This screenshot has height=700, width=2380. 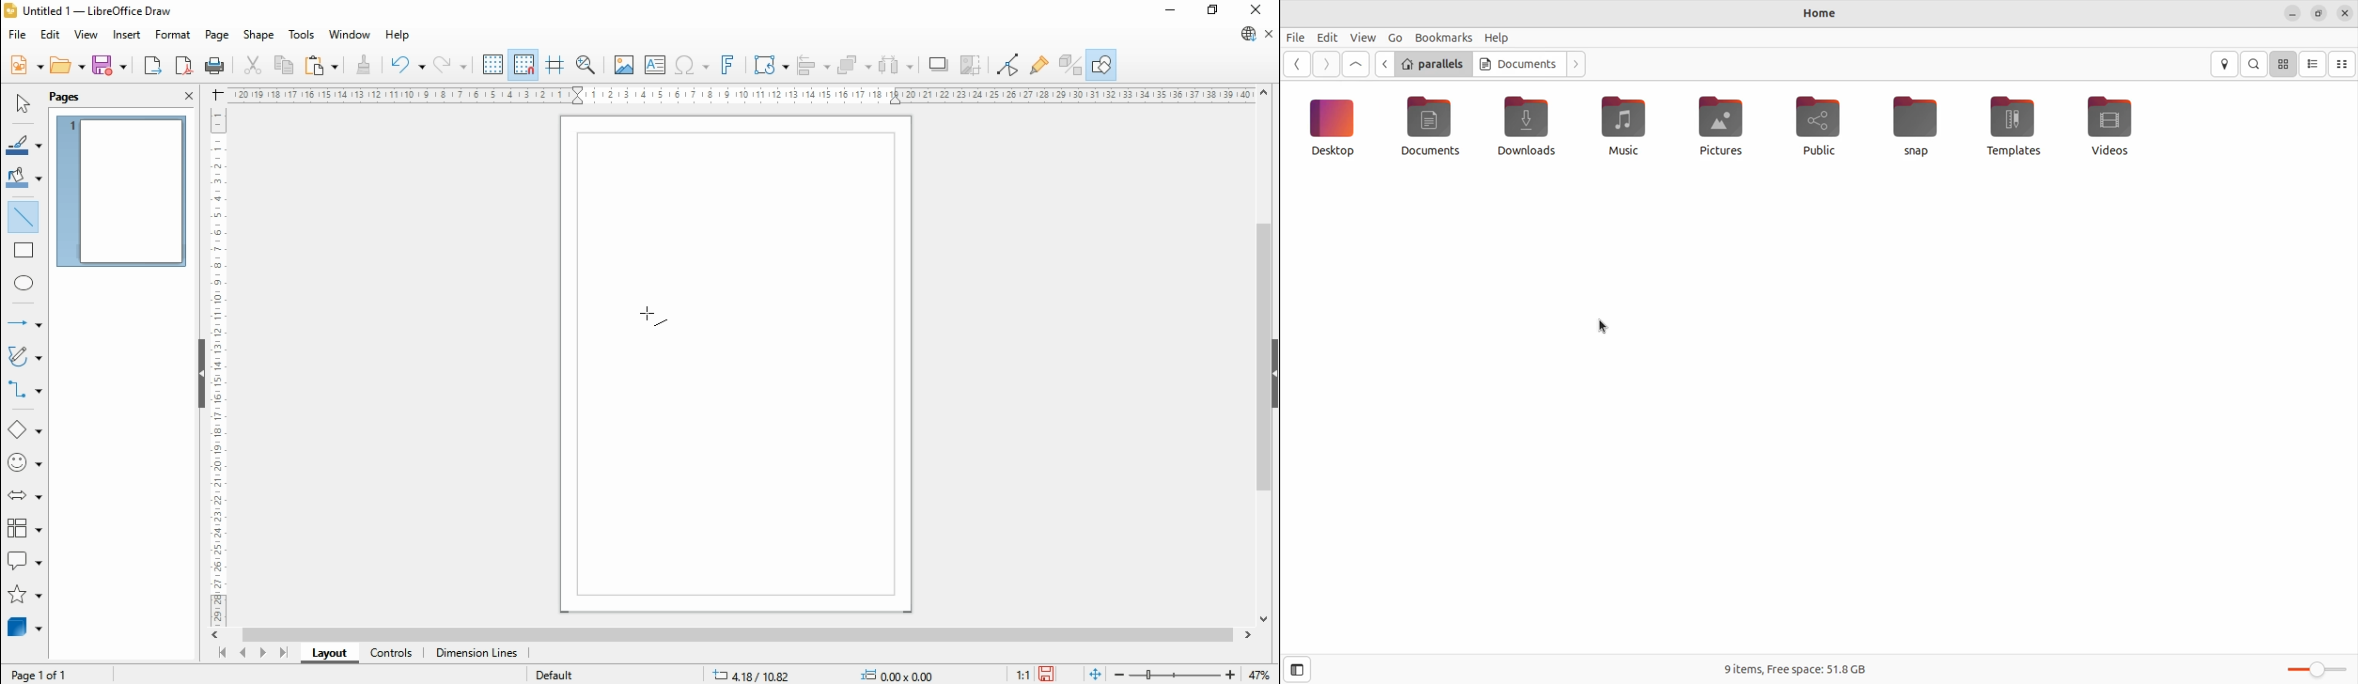 I want to click on toggle extrusions, so click(x=1069, y=64).